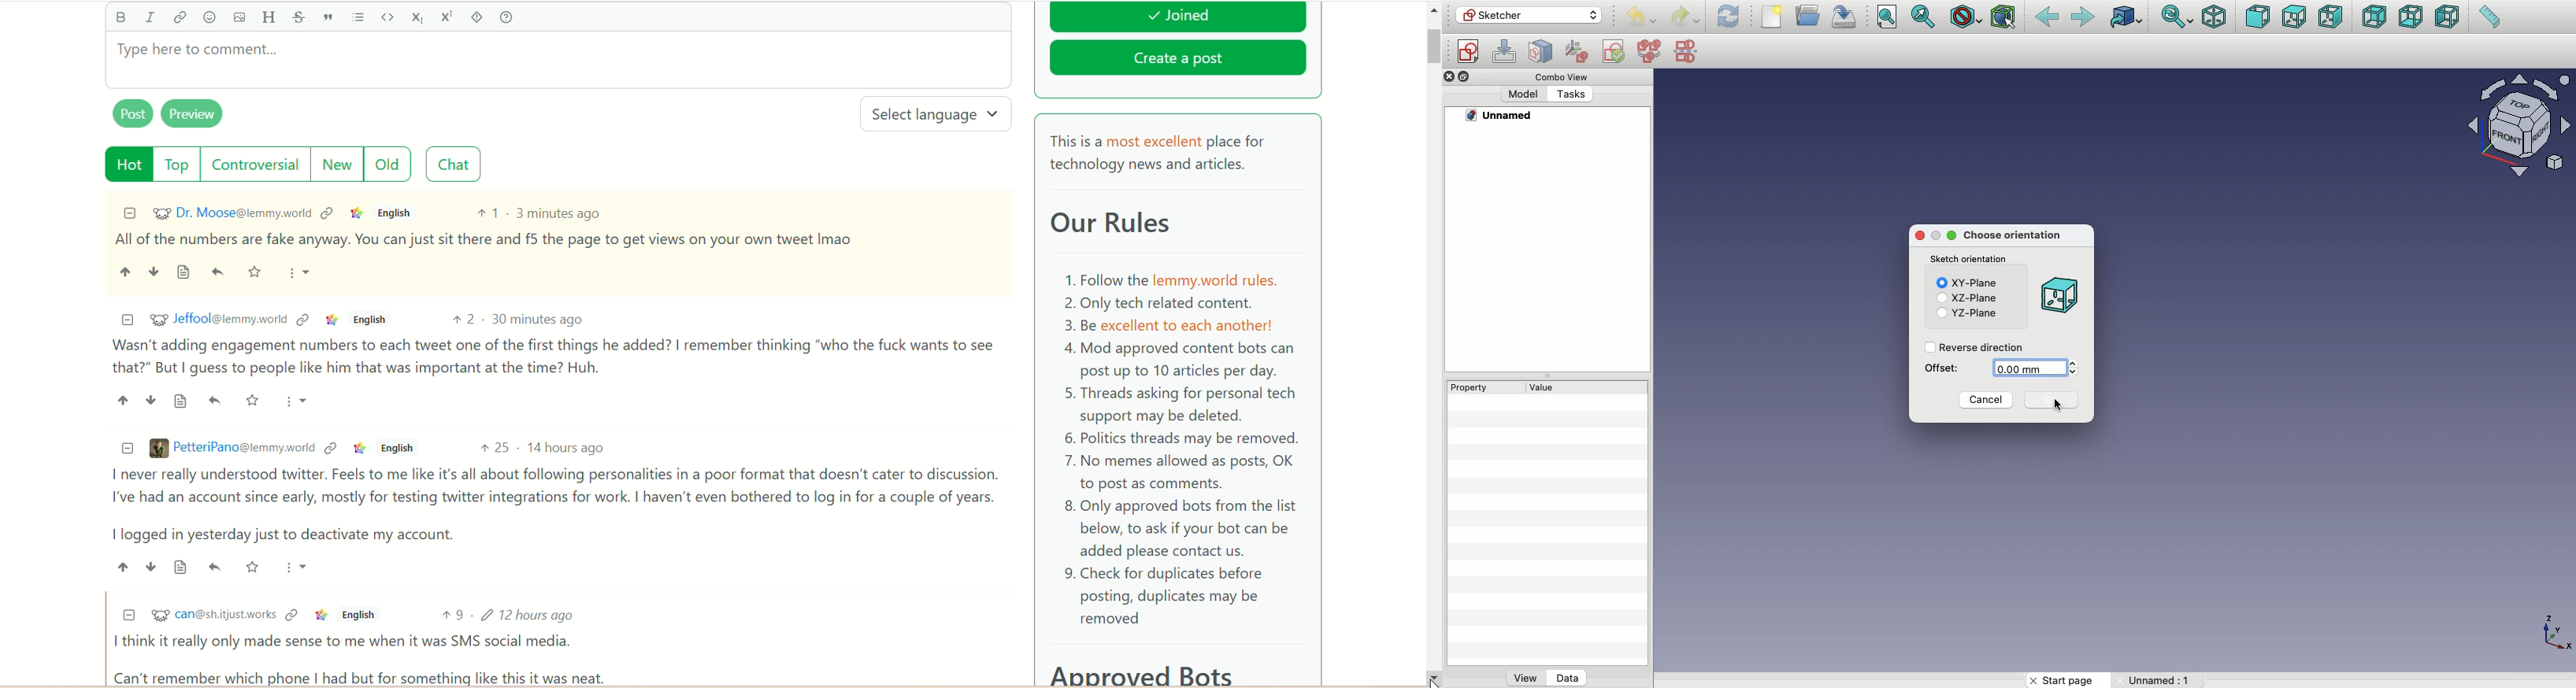  I want to click on Upvote 25, so click(494, 447).